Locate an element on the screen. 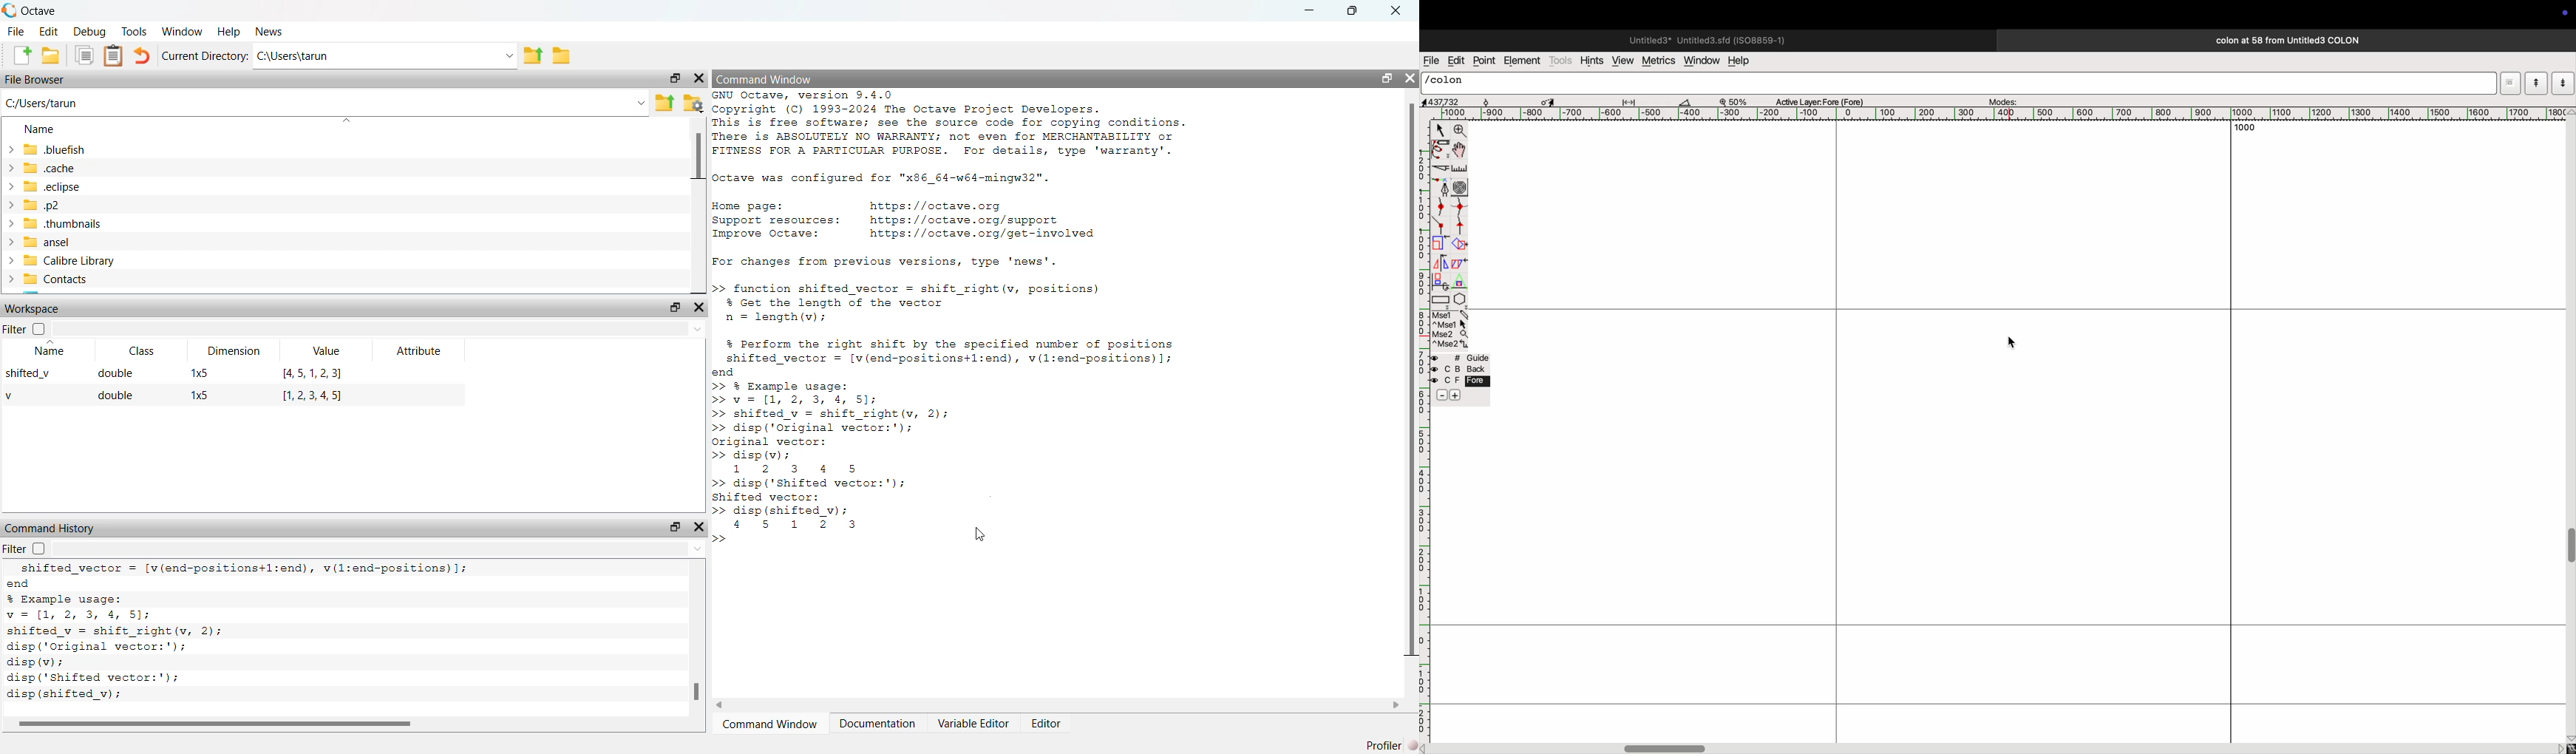 Image resolution: width=2576 pixels, height=756 pixels. guide is located at coordinates (1463, 379).